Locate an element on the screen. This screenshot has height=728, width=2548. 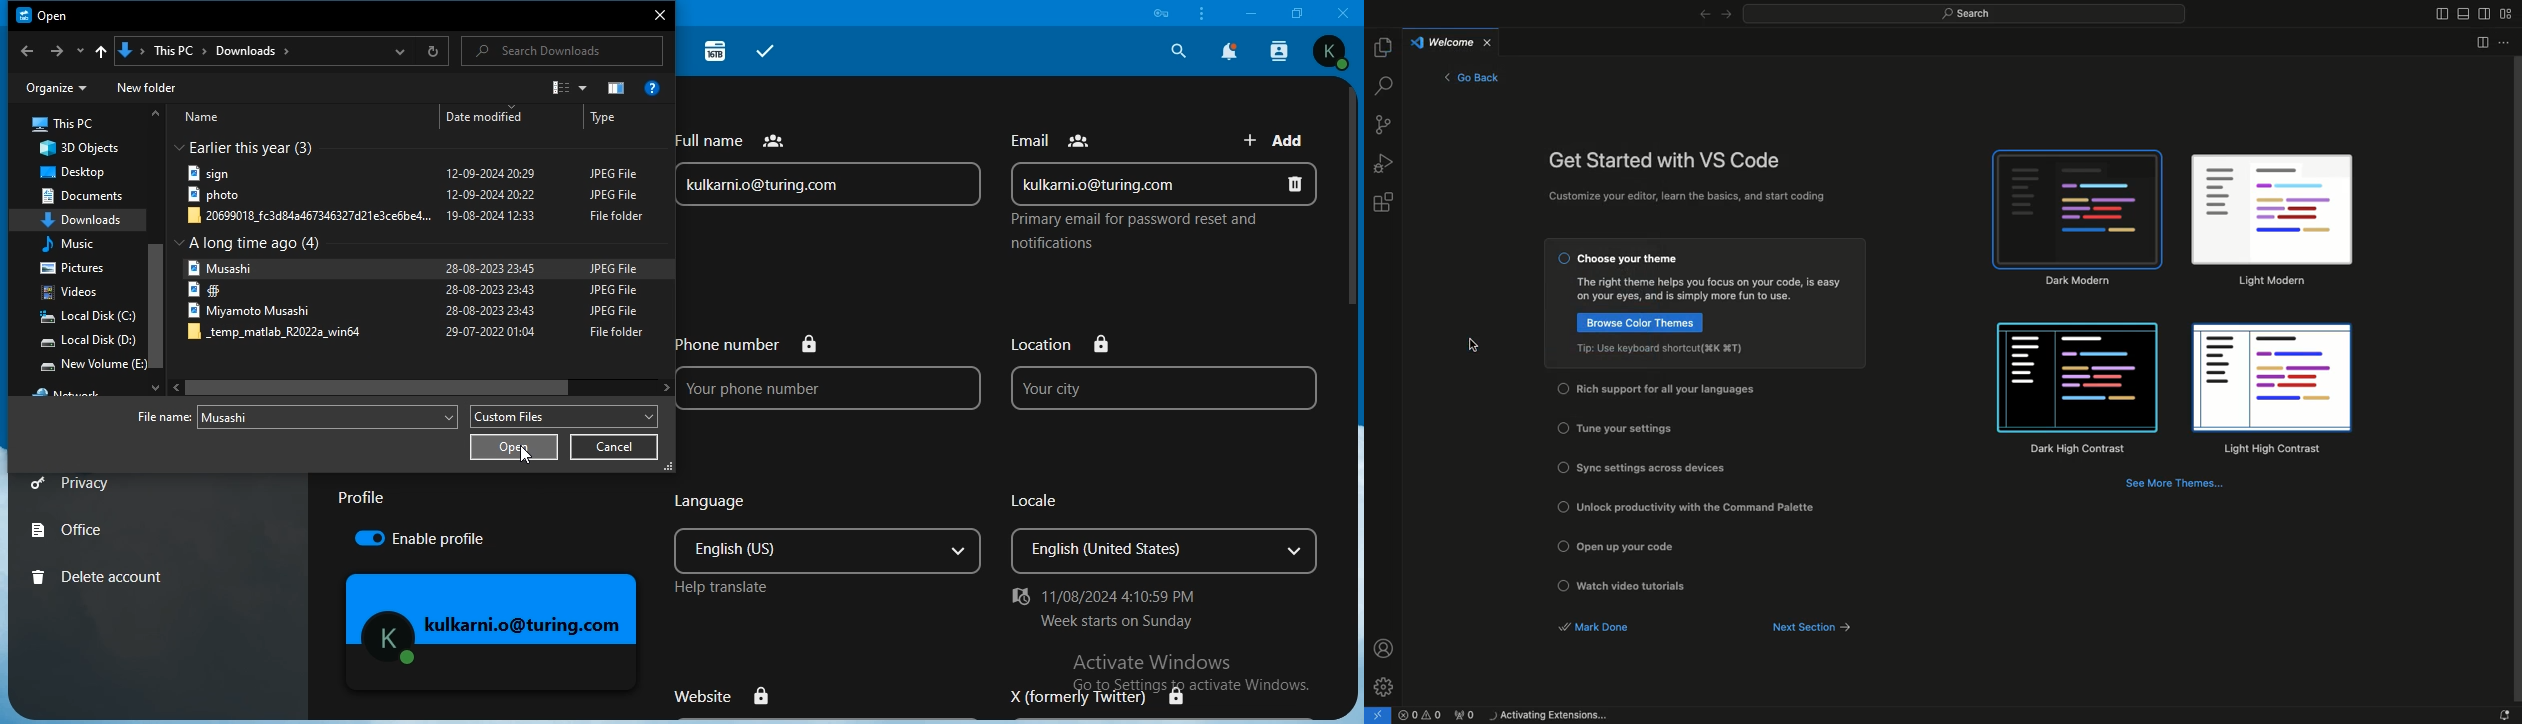
website is located at coordinates (731, 695).